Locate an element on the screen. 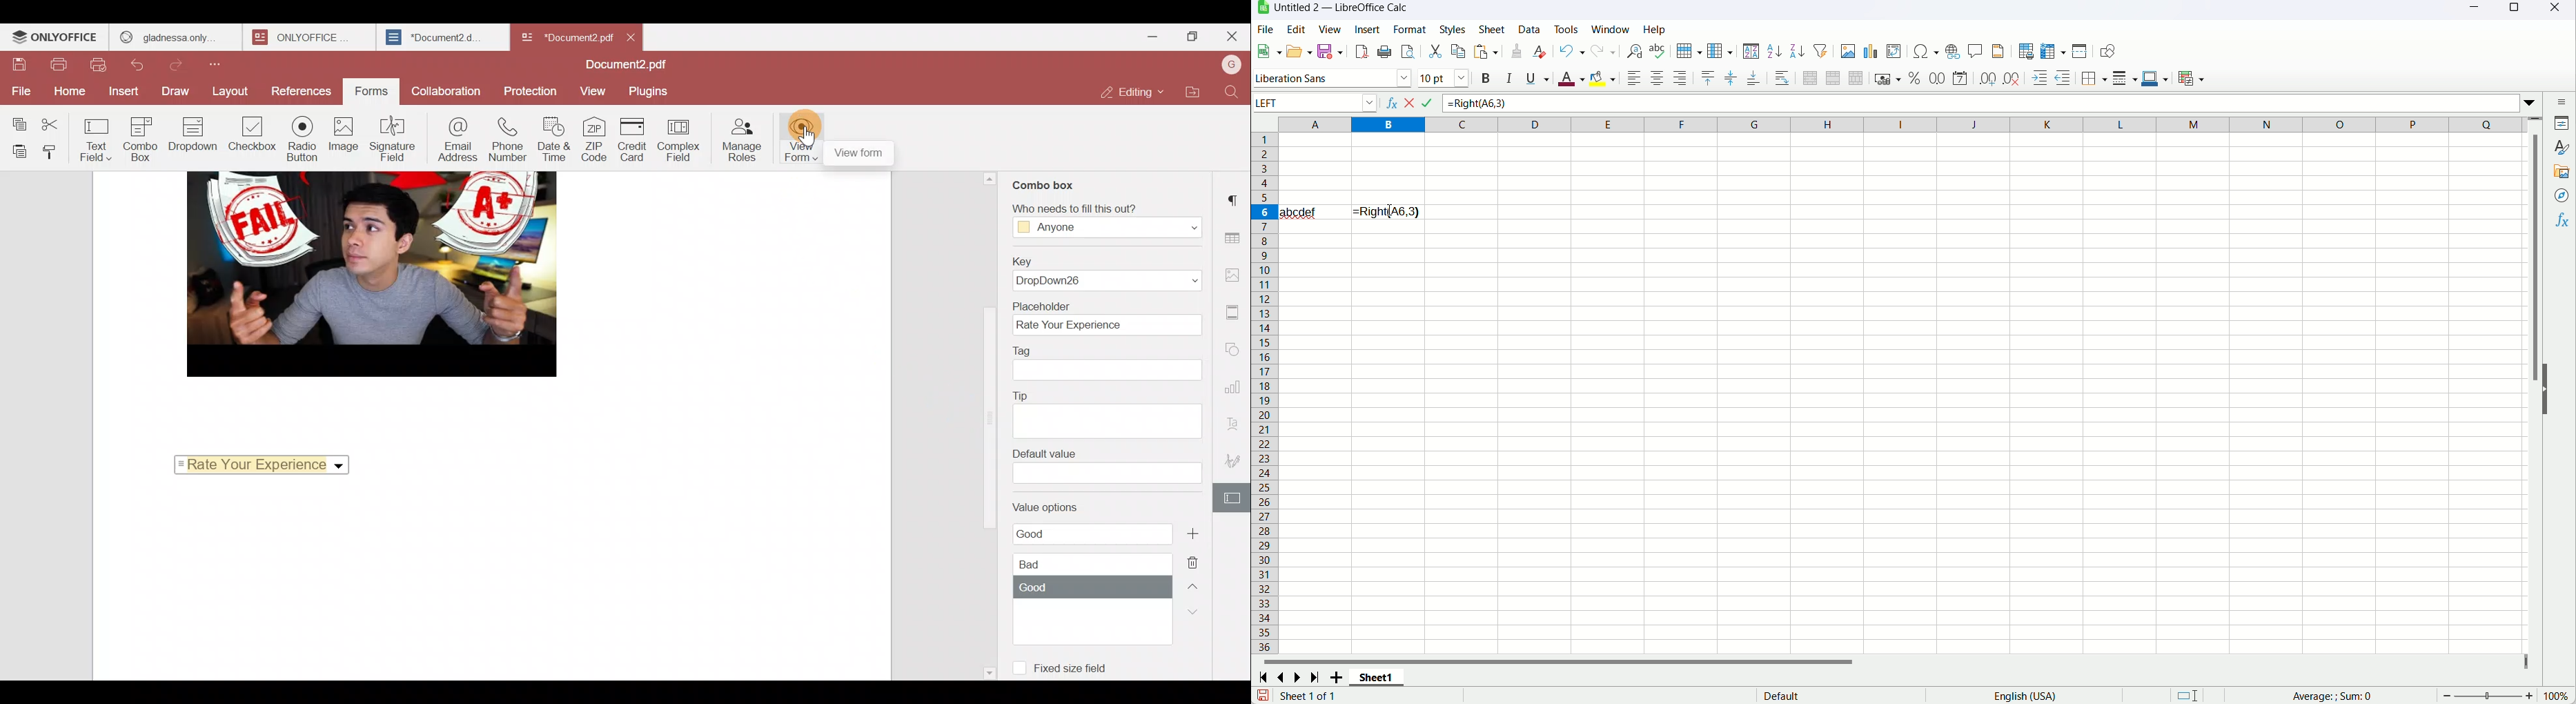 The height and width of the screenshot is (728, 2576). Paste is located at coordinates (17, 151).